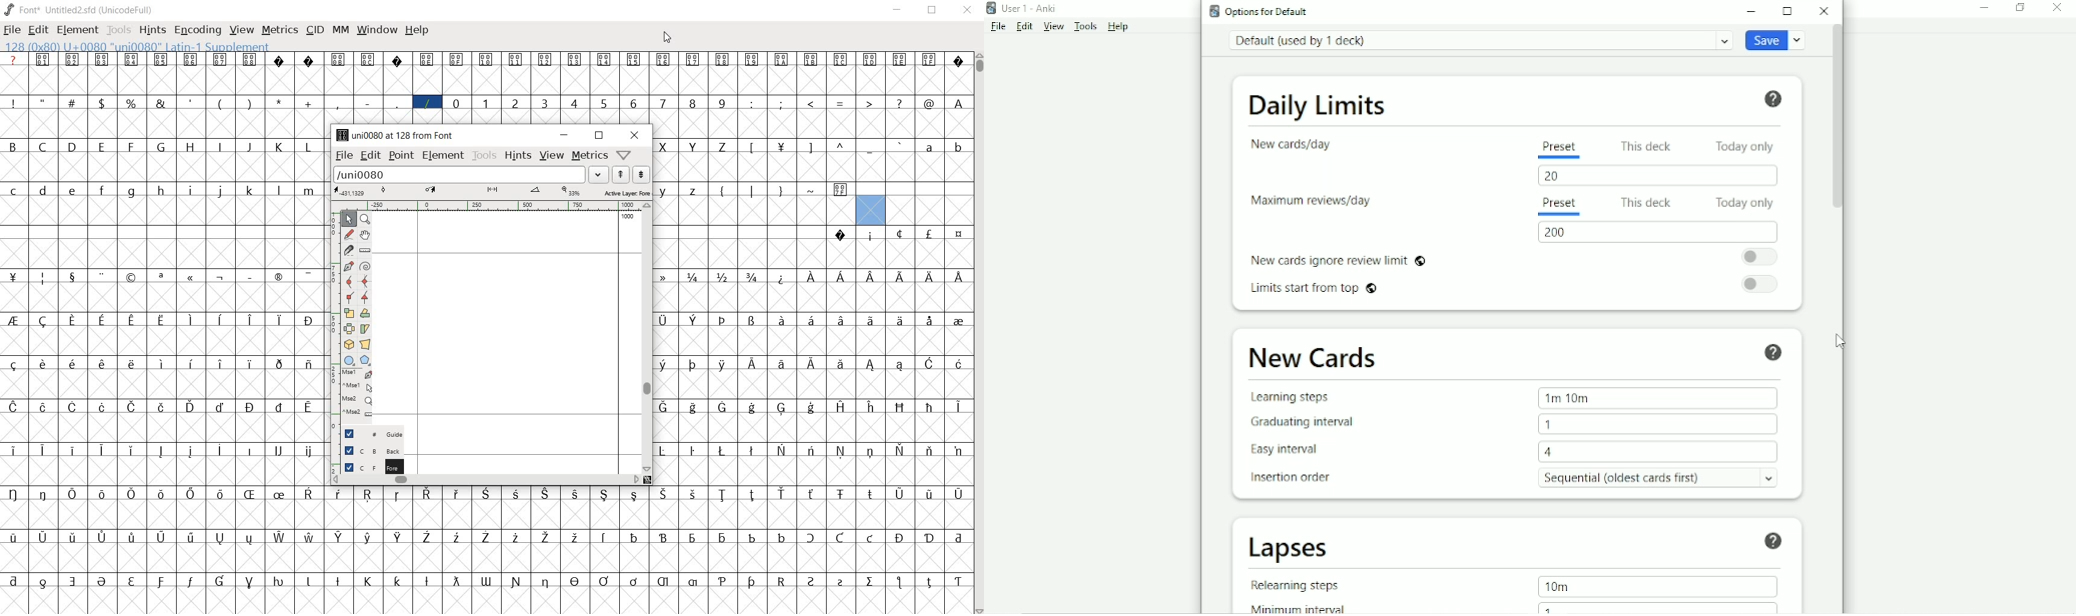 The width and height of the screenshot is (2100, 616). I want to click on New Cards, so click(1312, 357).